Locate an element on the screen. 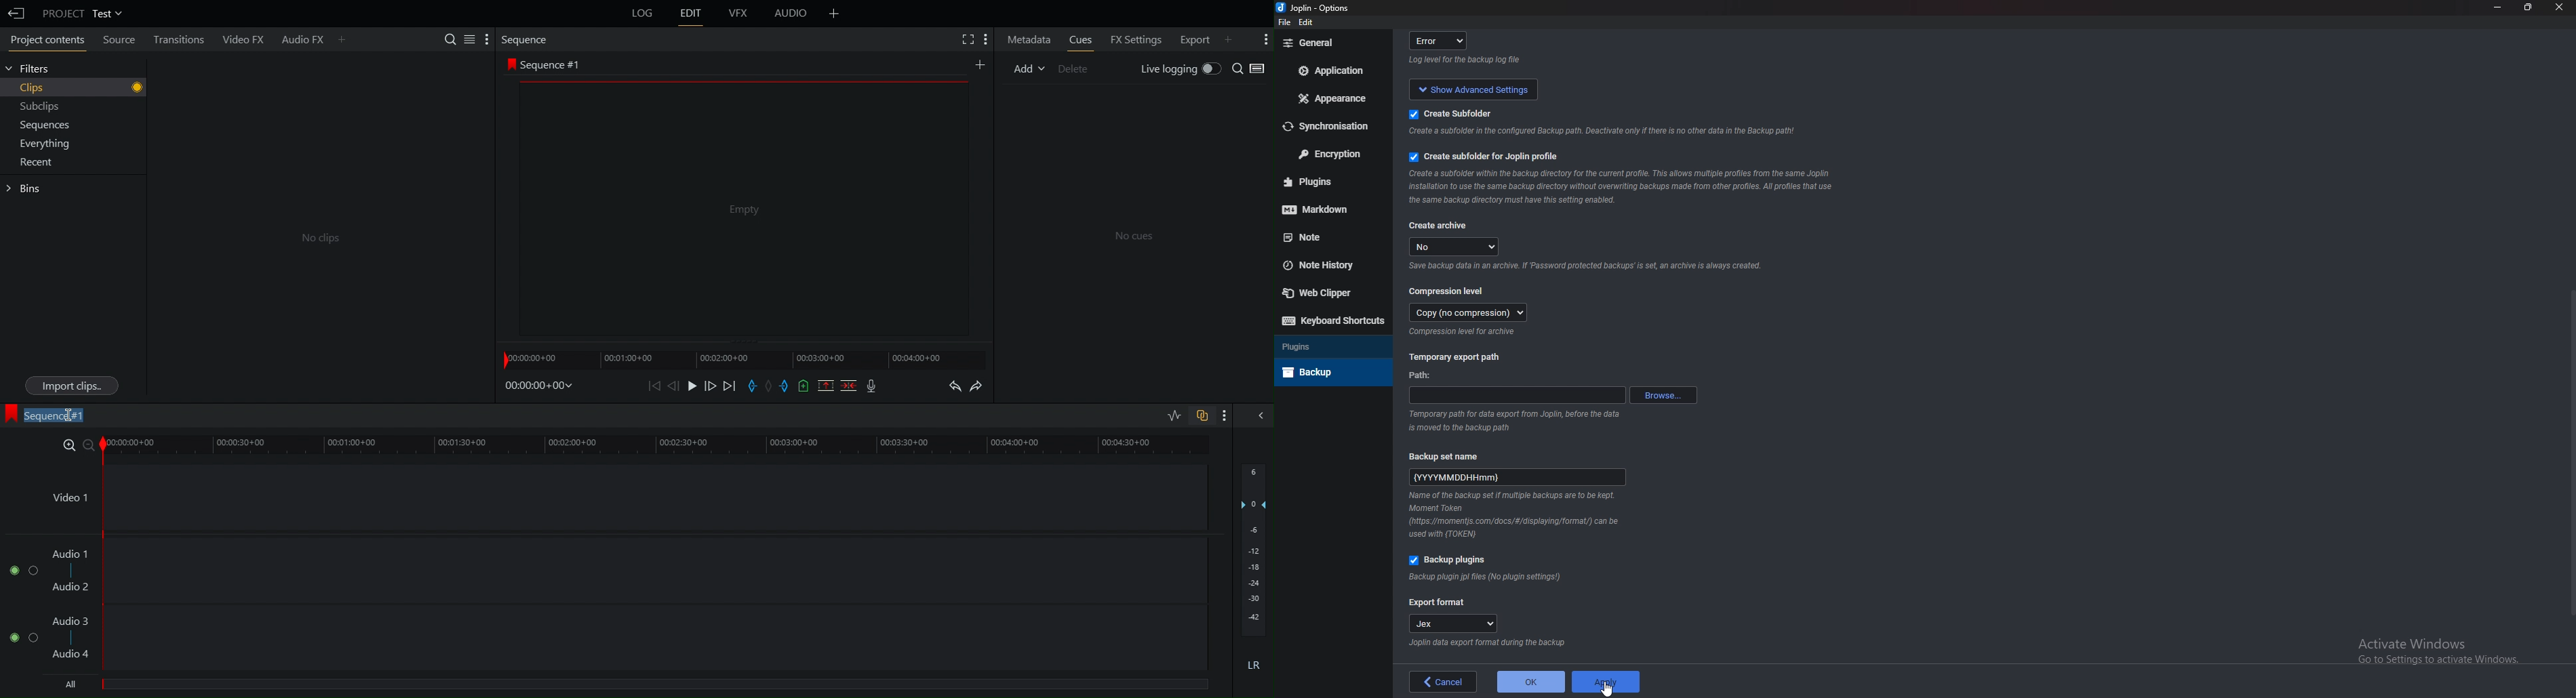  Encryption is located at coordinates (1330, 153).